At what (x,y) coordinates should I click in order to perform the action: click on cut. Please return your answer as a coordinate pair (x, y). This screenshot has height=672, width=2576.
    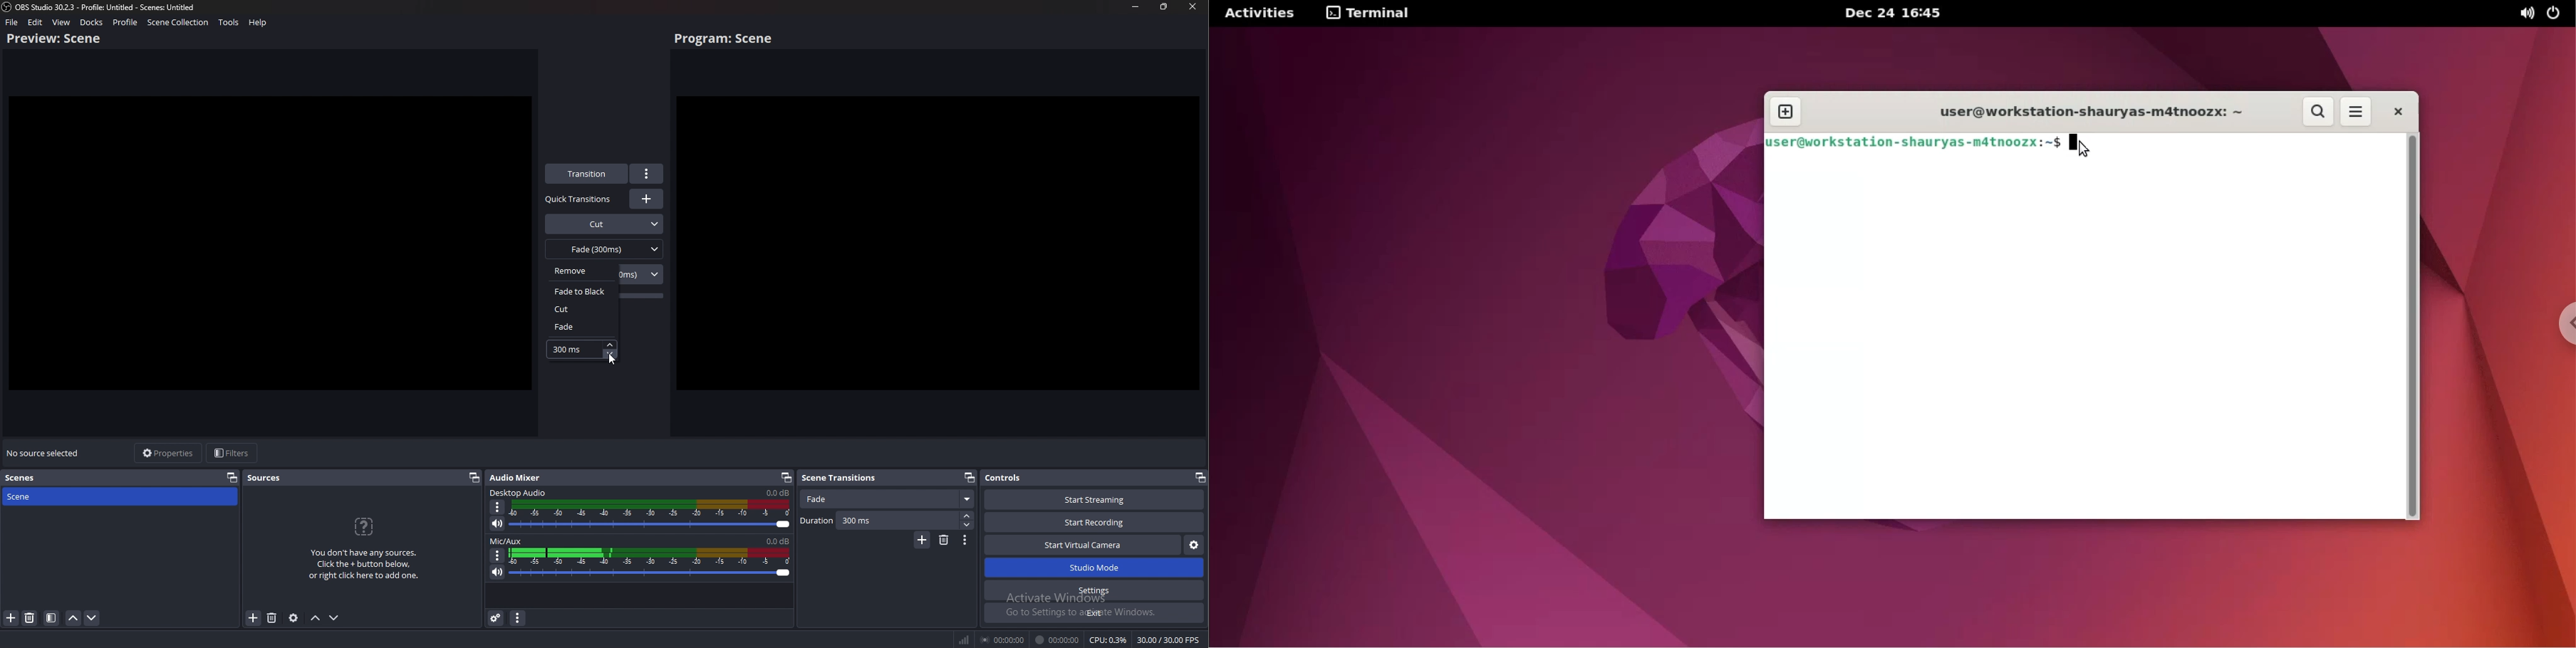
    Looking at the image, I should click on (582, 309).